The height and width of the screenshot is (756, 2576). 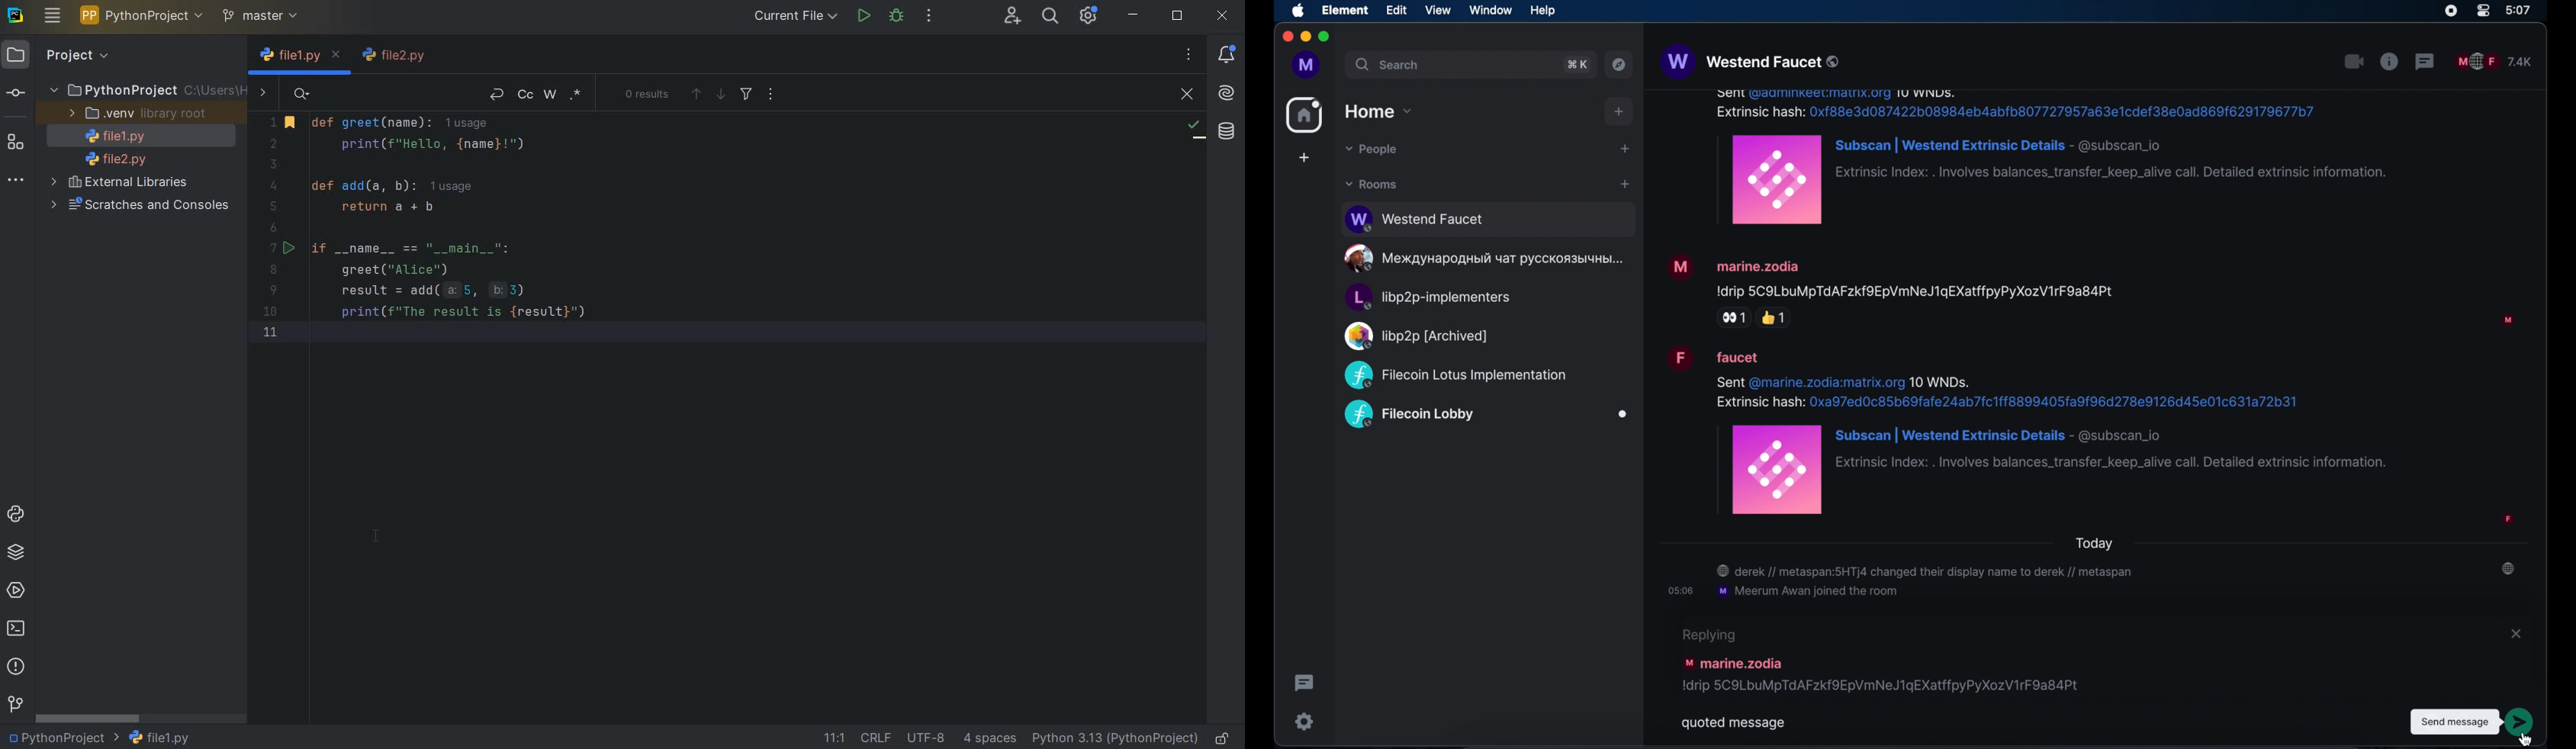 What do you see at coordinates (989, 739) in the screenshot?
I see `INDENT` at bounding box center [989, 739].